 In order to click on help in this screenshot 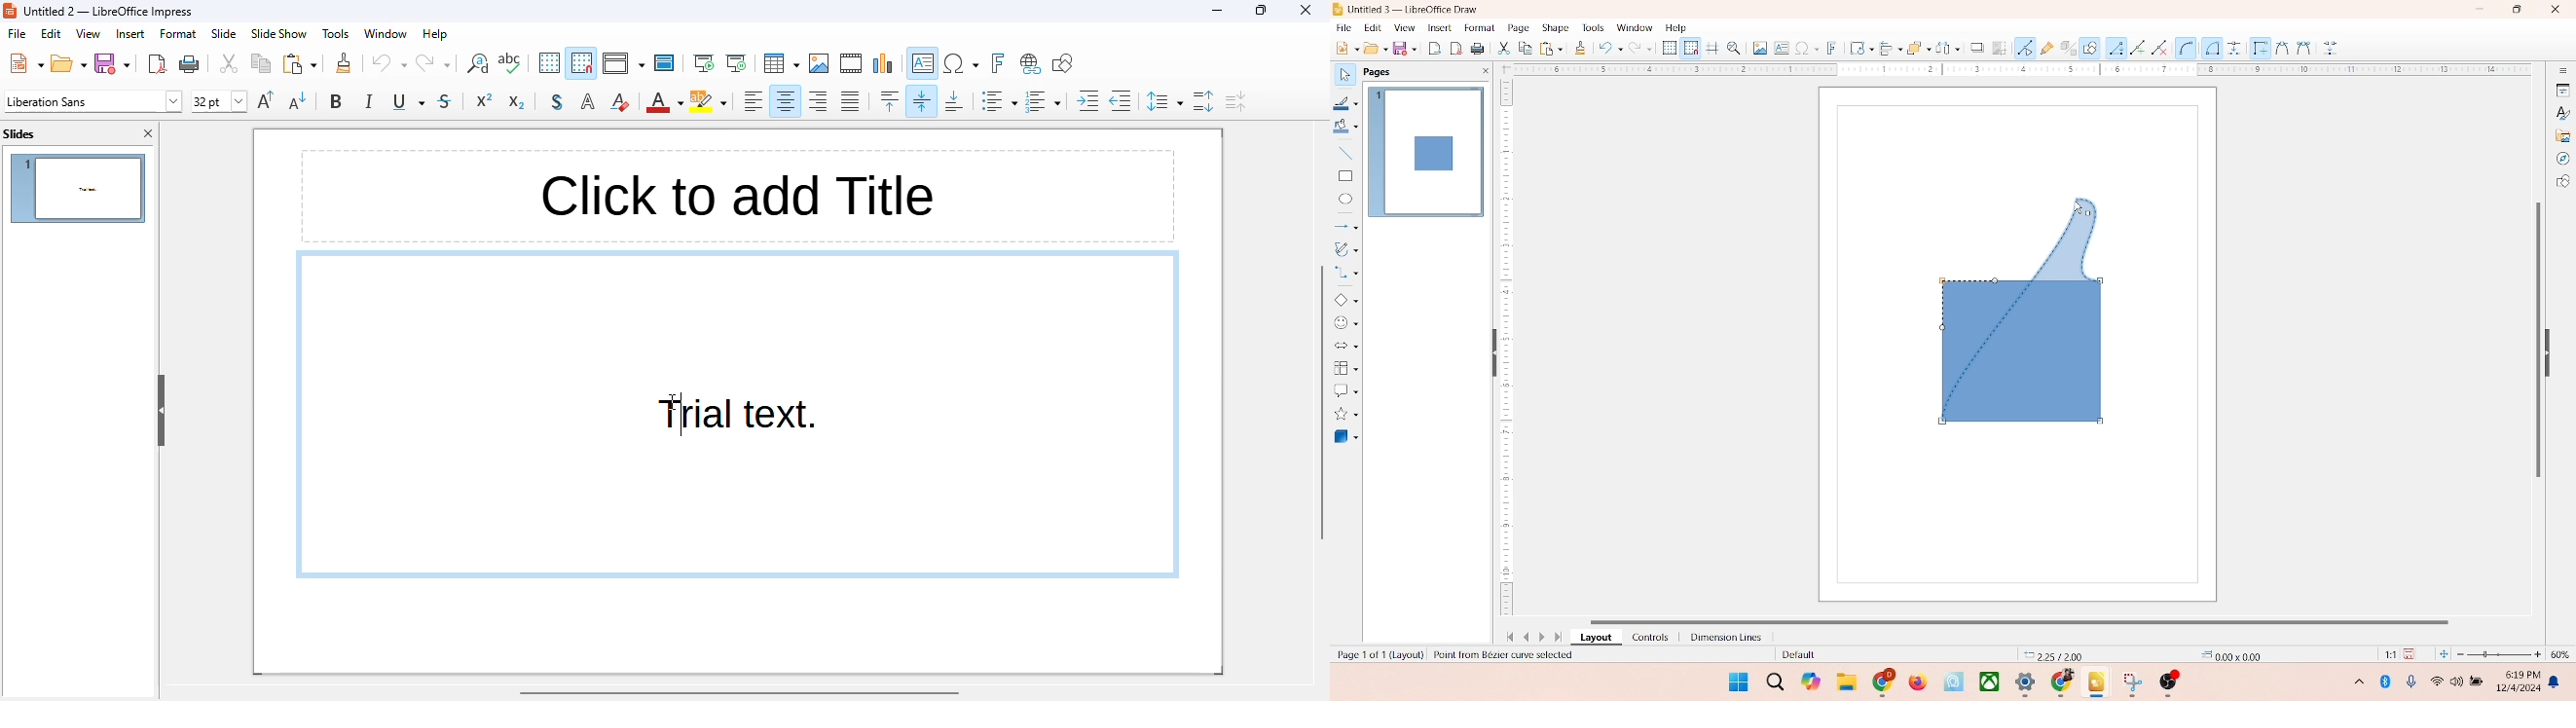, I will do `click(435, 34)`.